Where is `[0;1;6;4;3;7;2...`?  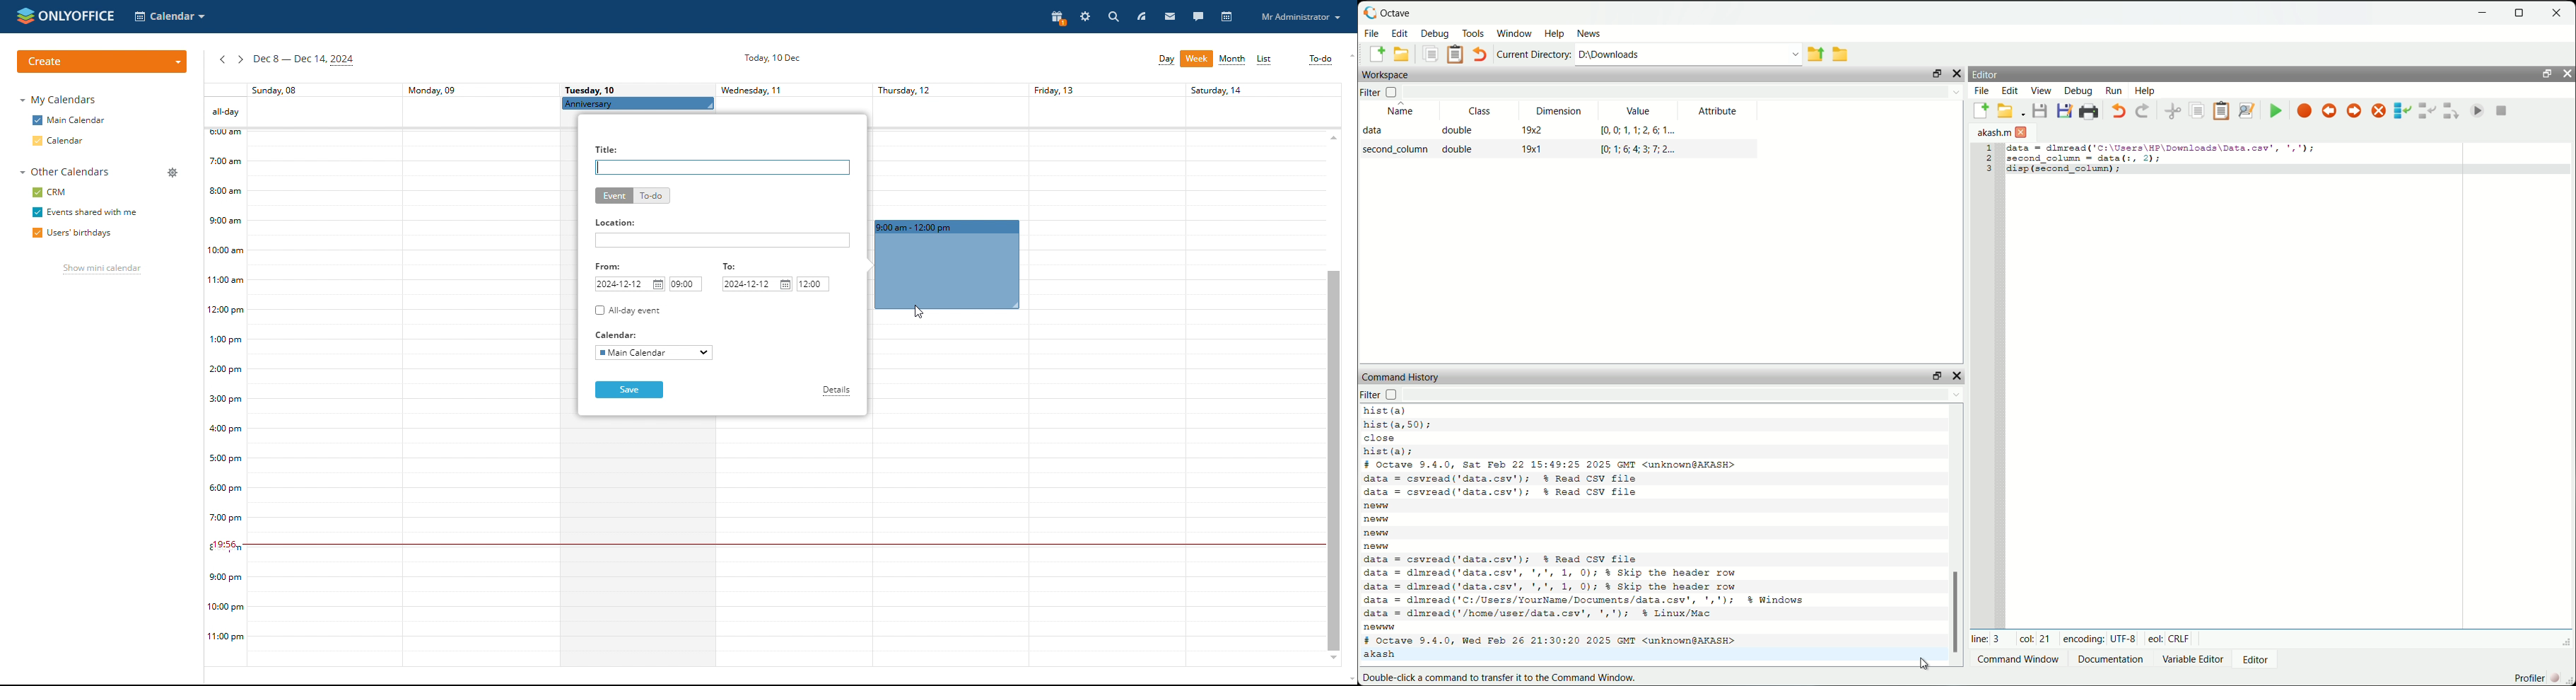 [0;1;6;4;3;7;2... is located at coordinates (1642, 151).